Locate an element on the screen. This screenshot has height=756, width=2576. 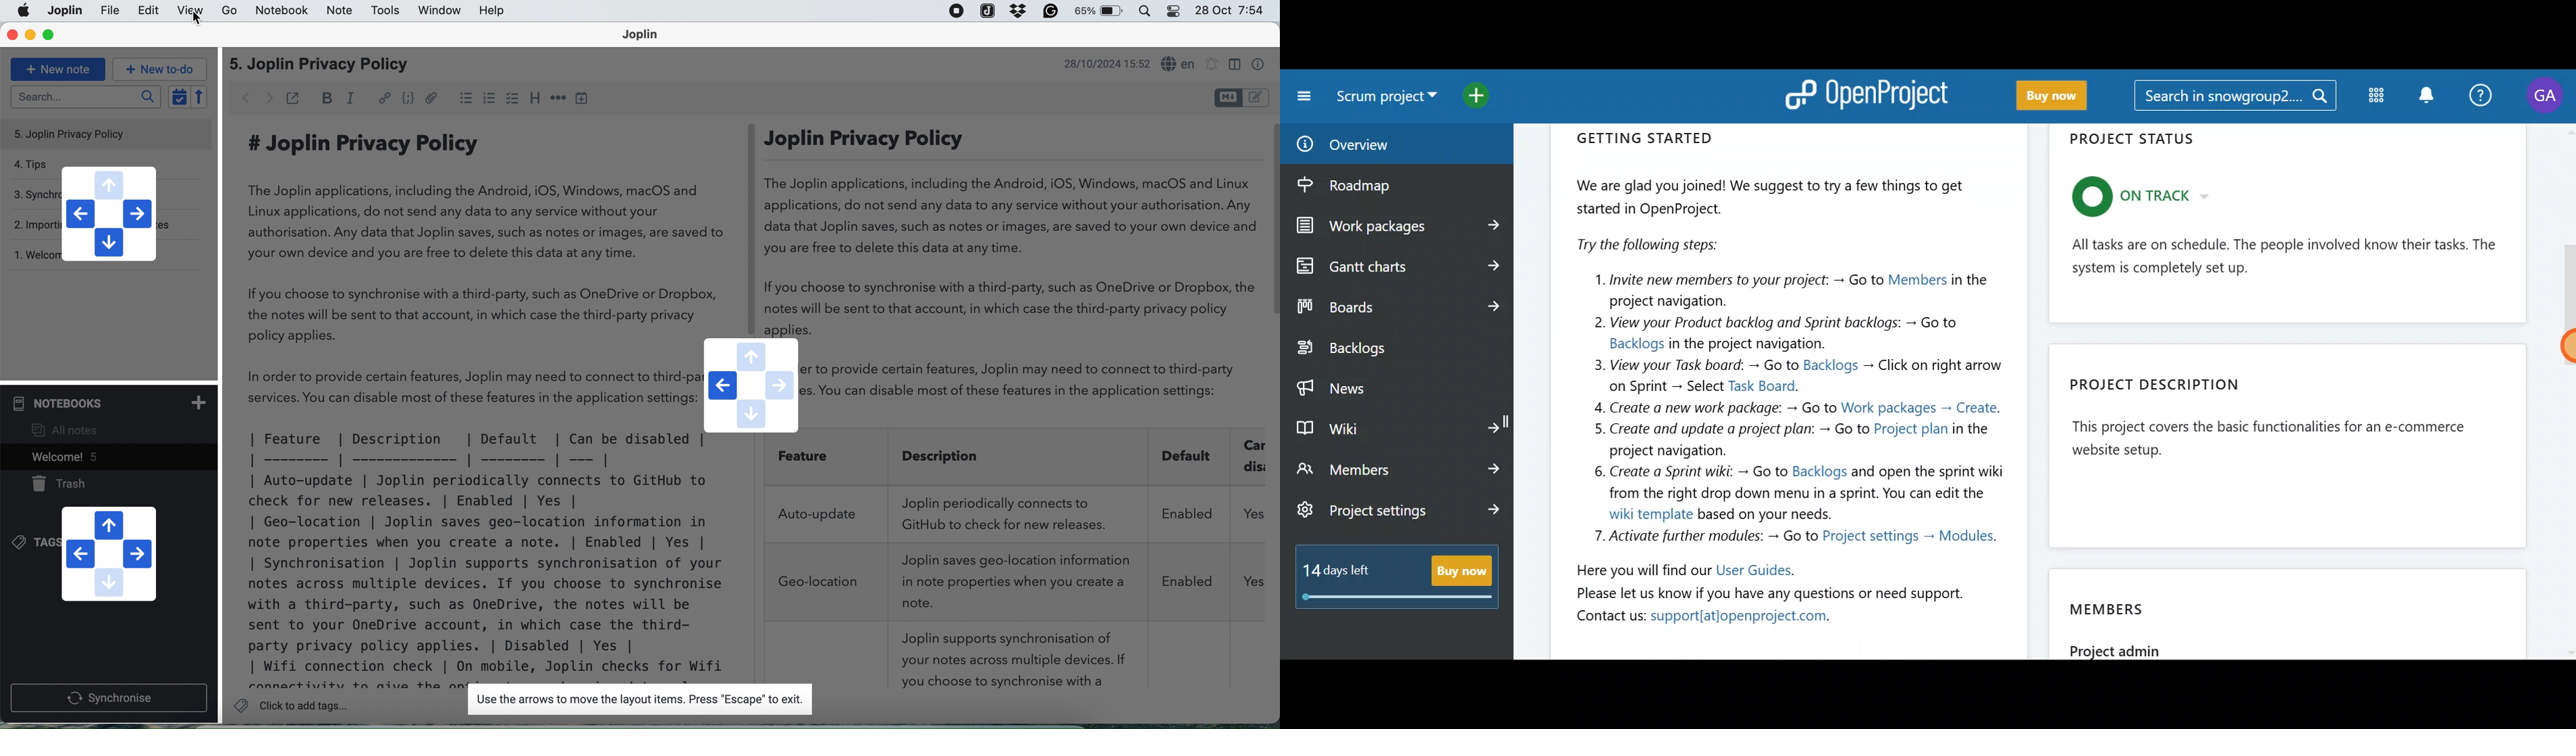
Apple menu is located at coordinates (24, 10).